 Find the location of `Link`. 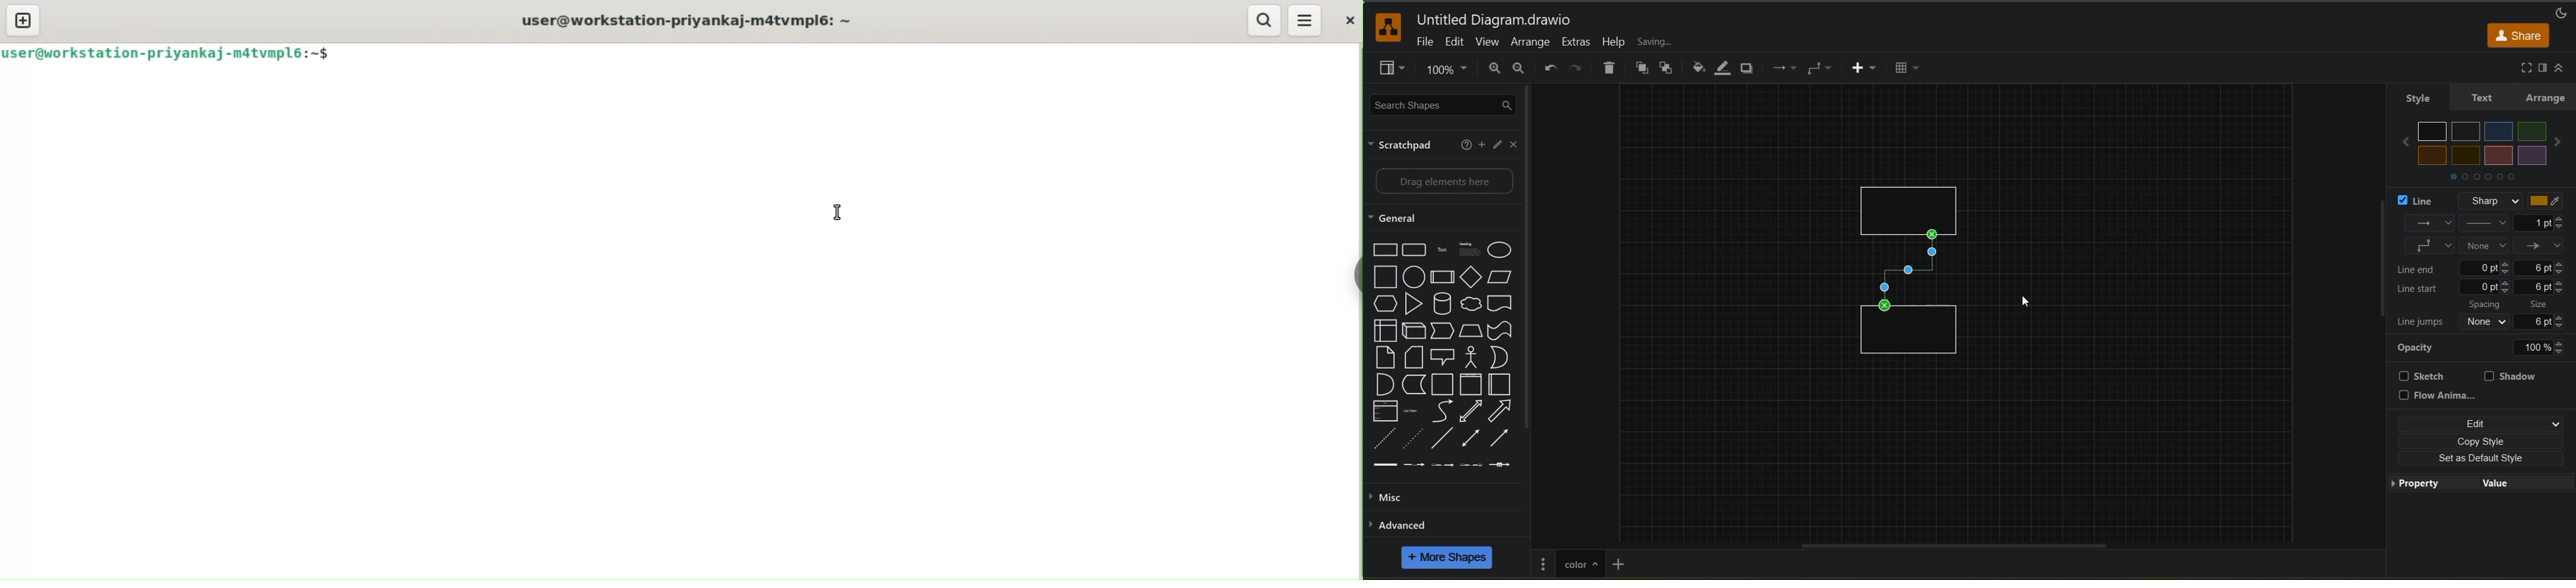

Link is located at coordinates (1386, 466).